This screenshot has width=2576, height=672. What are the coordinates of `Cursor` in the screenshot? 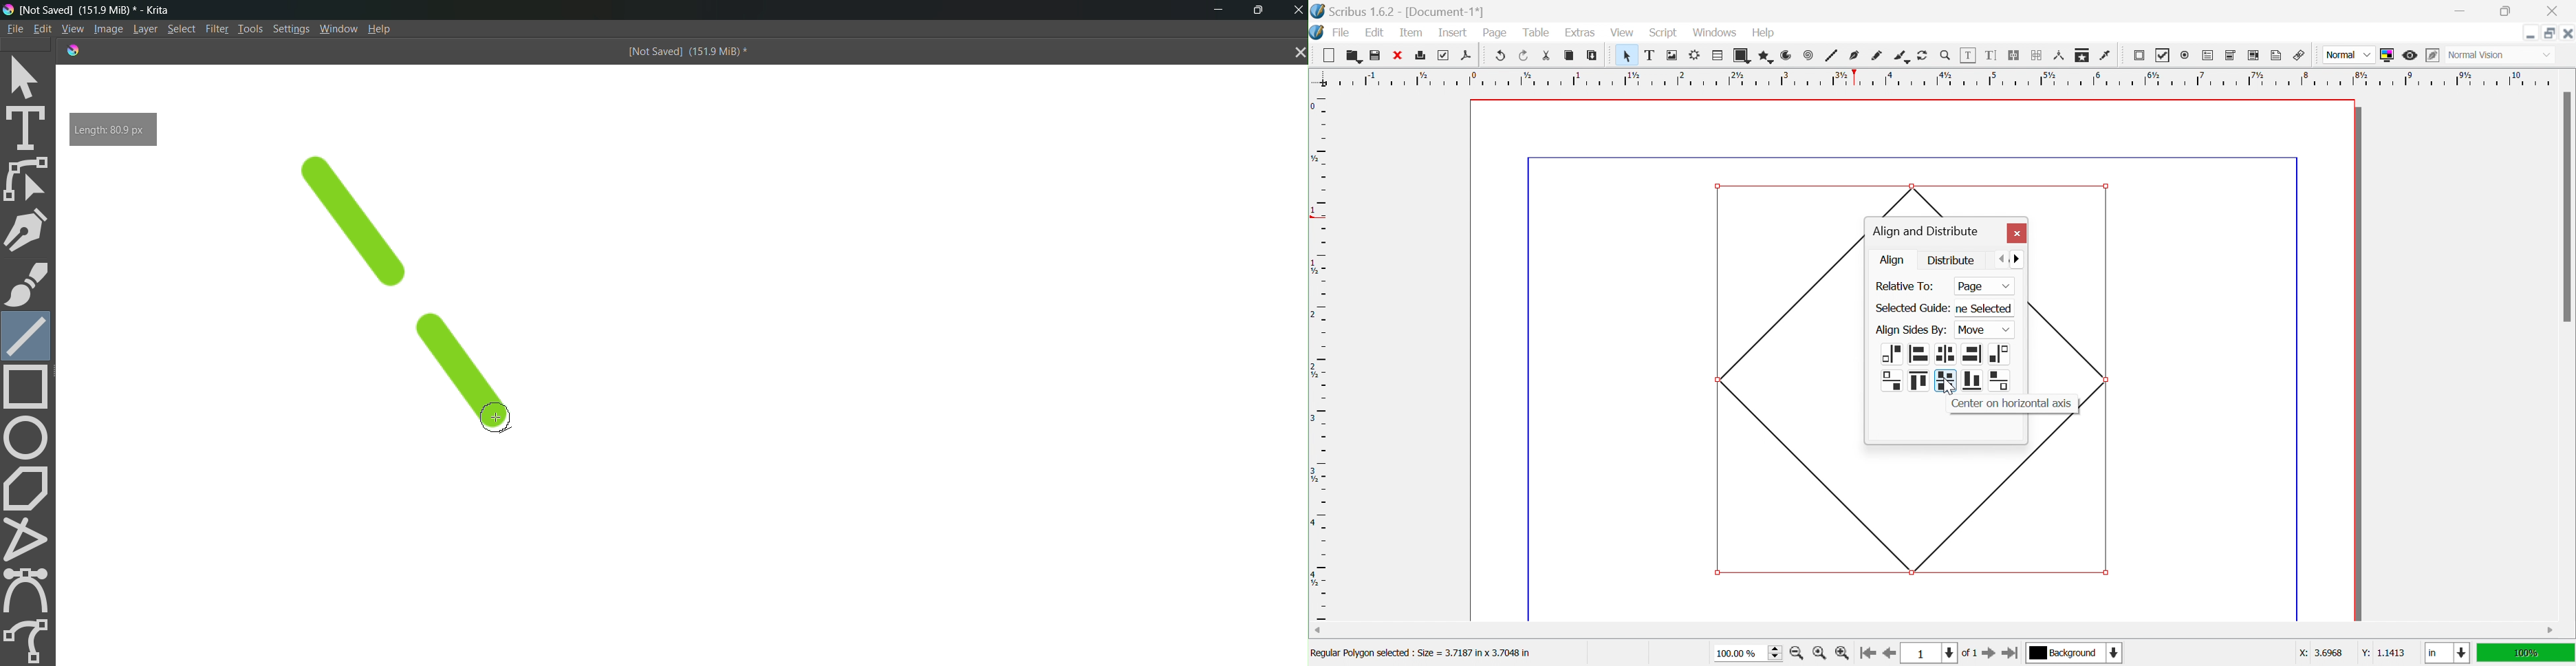 It's located at (1948, 388).